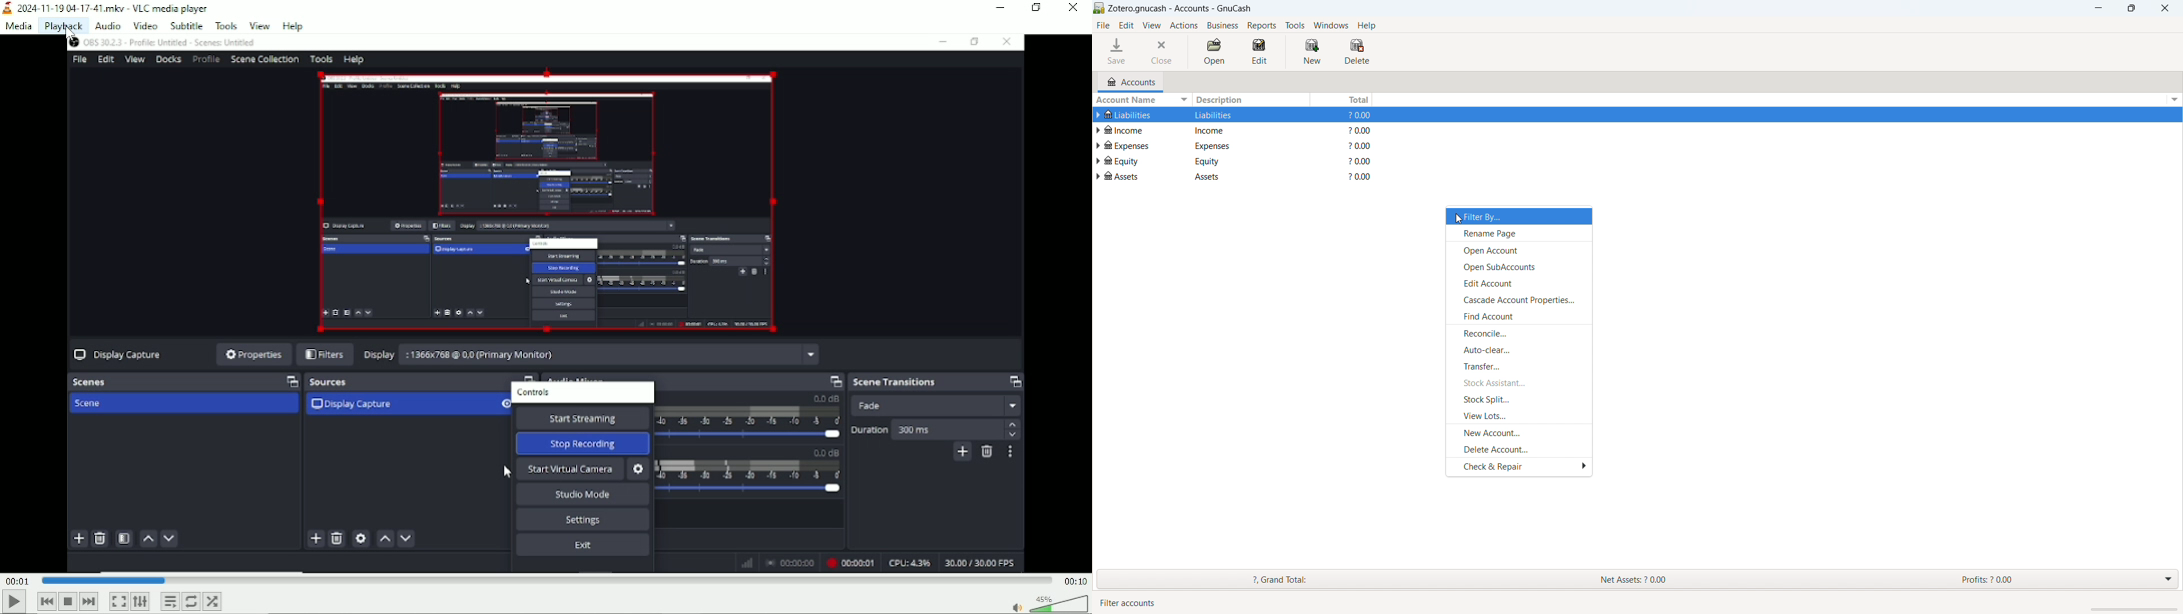  What do you see at coordinates (1367, 25) in the screenshot?
I see `help` at bounding box center [1367, 25].